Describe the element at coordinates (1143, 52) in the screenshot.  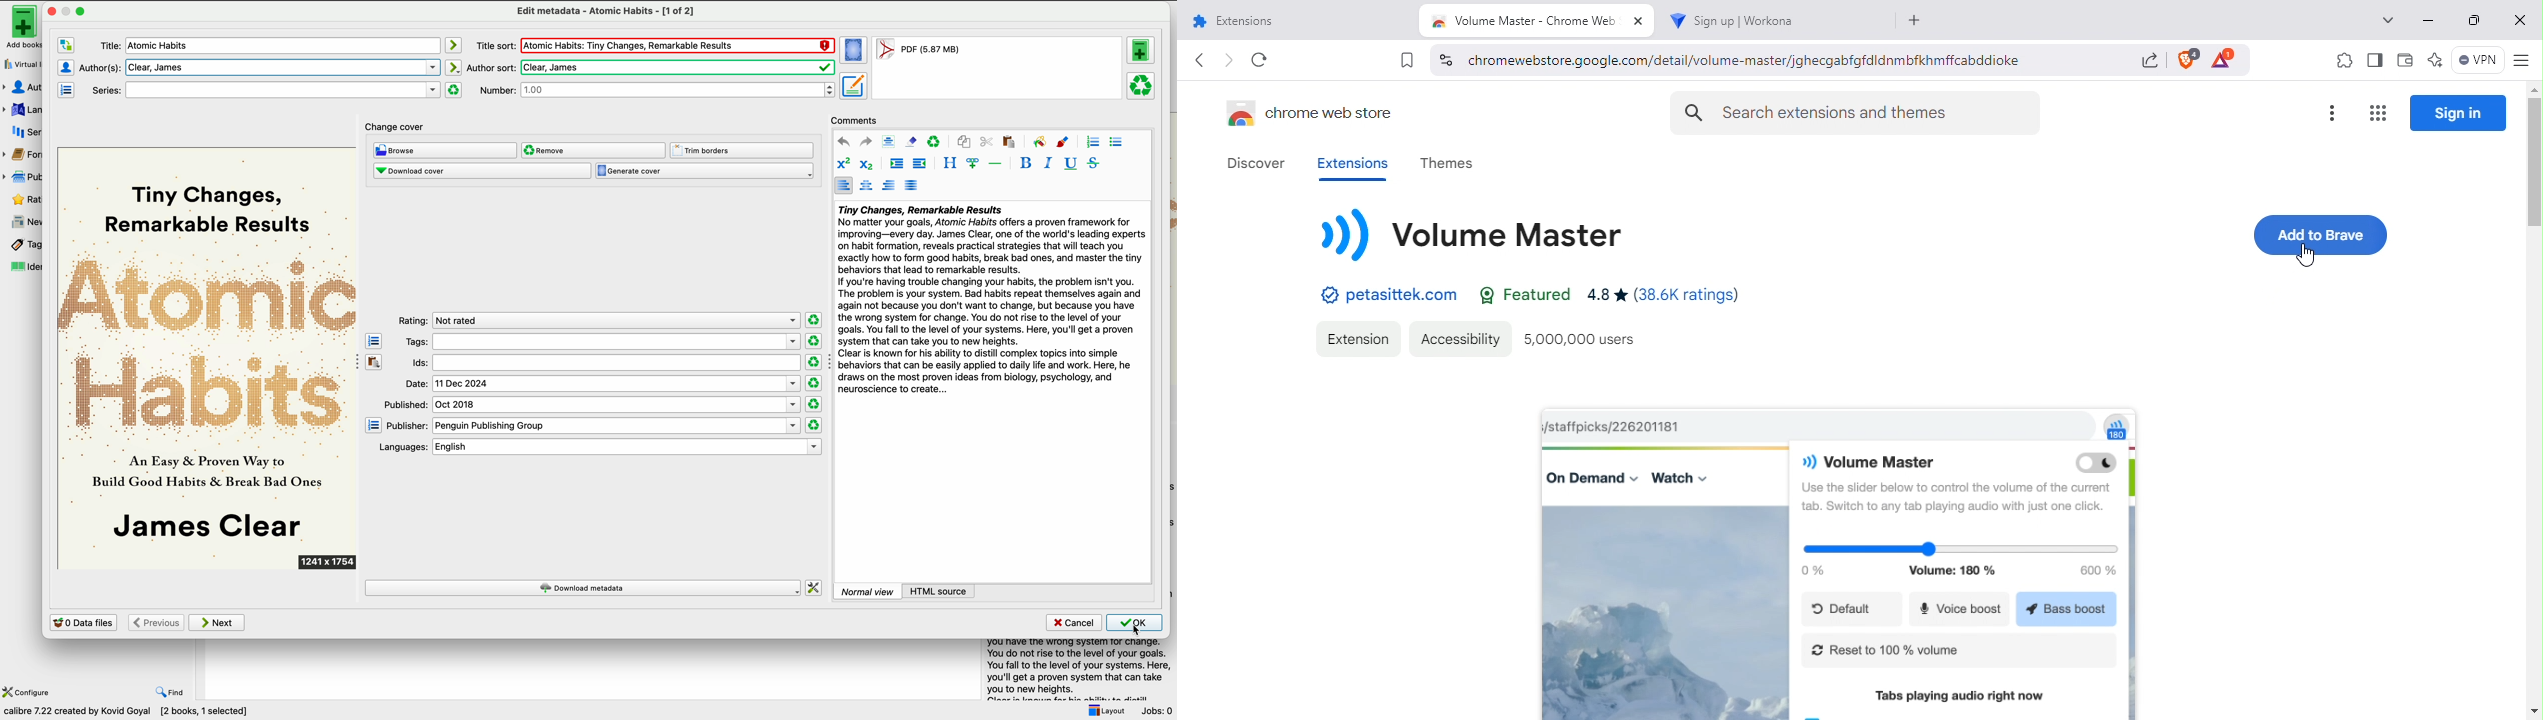
I see `add a format to this book` at that location.